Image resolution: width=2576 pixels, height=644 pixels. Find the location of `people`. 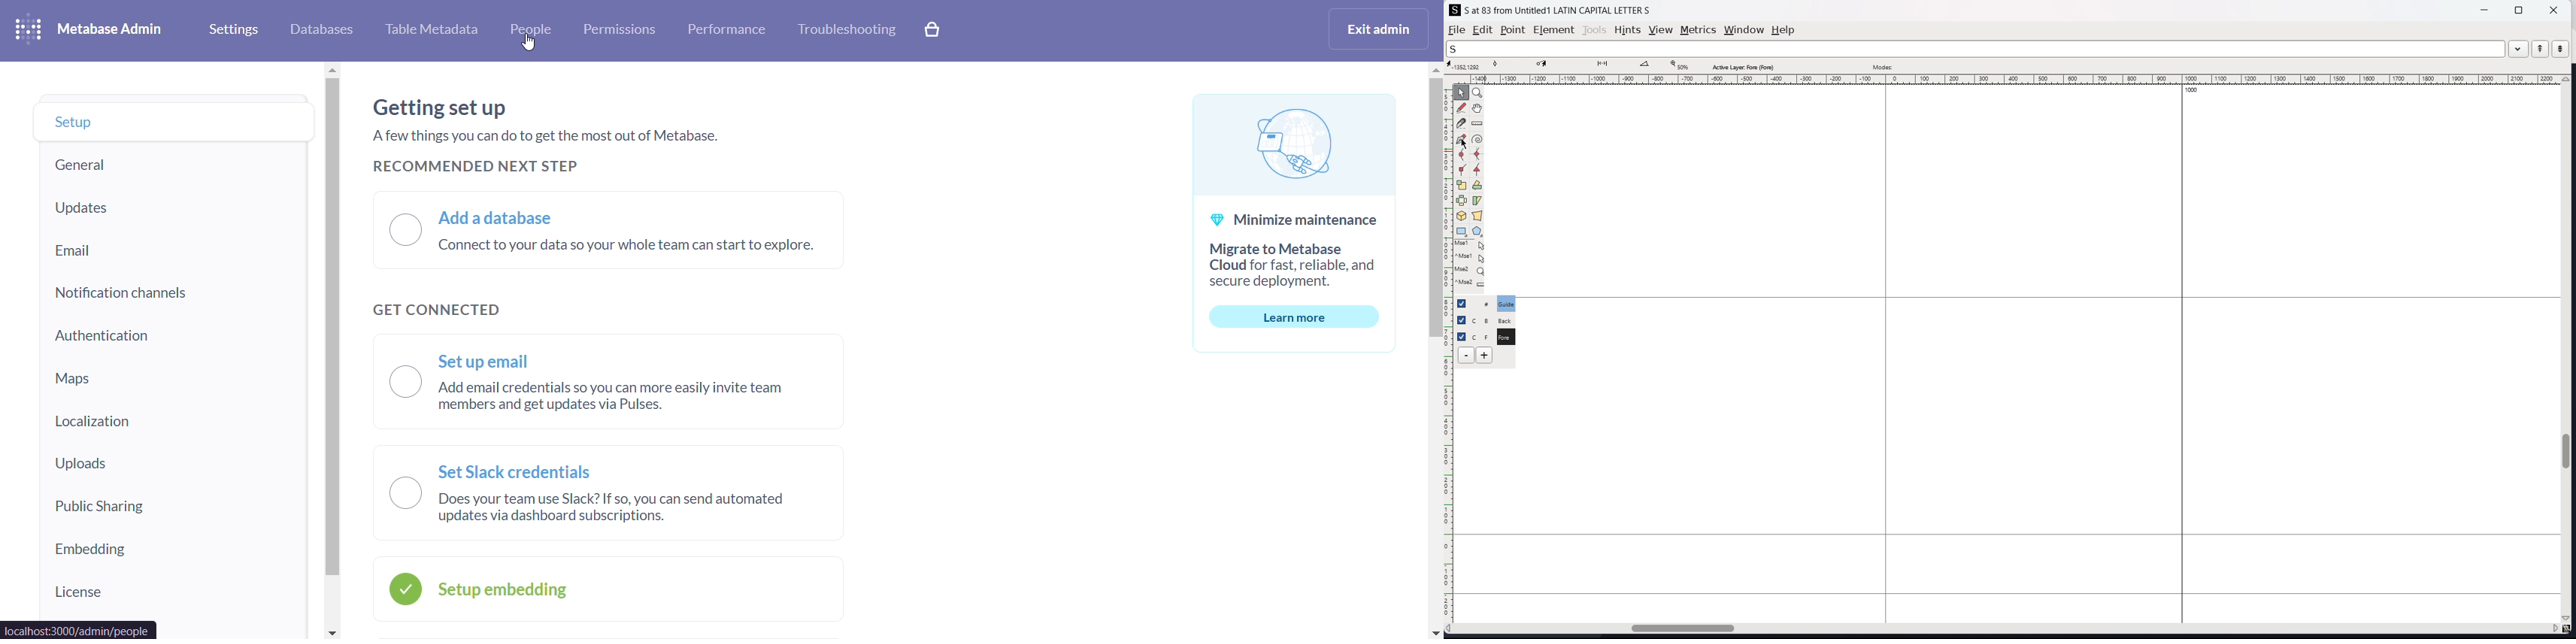

people is located at coordinates (529, 32).